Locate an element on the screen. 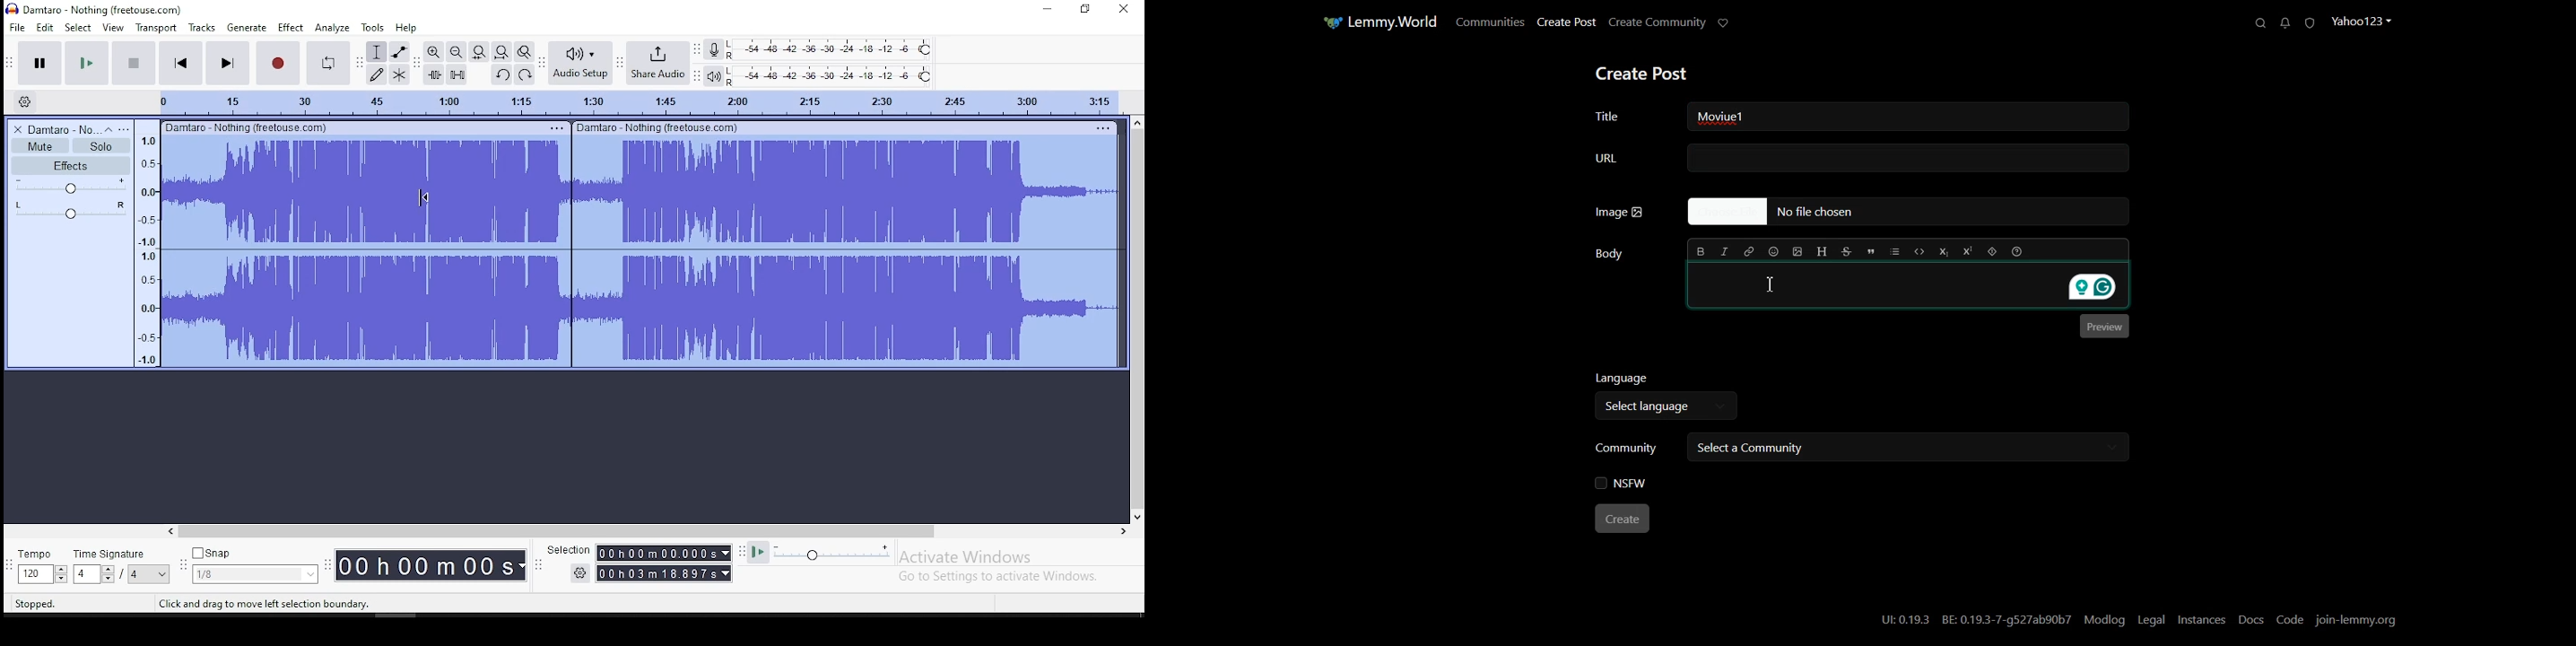 The width and height of the screenshot is (2576, 672). Strikethrough is located at coordinates (1847, 252).